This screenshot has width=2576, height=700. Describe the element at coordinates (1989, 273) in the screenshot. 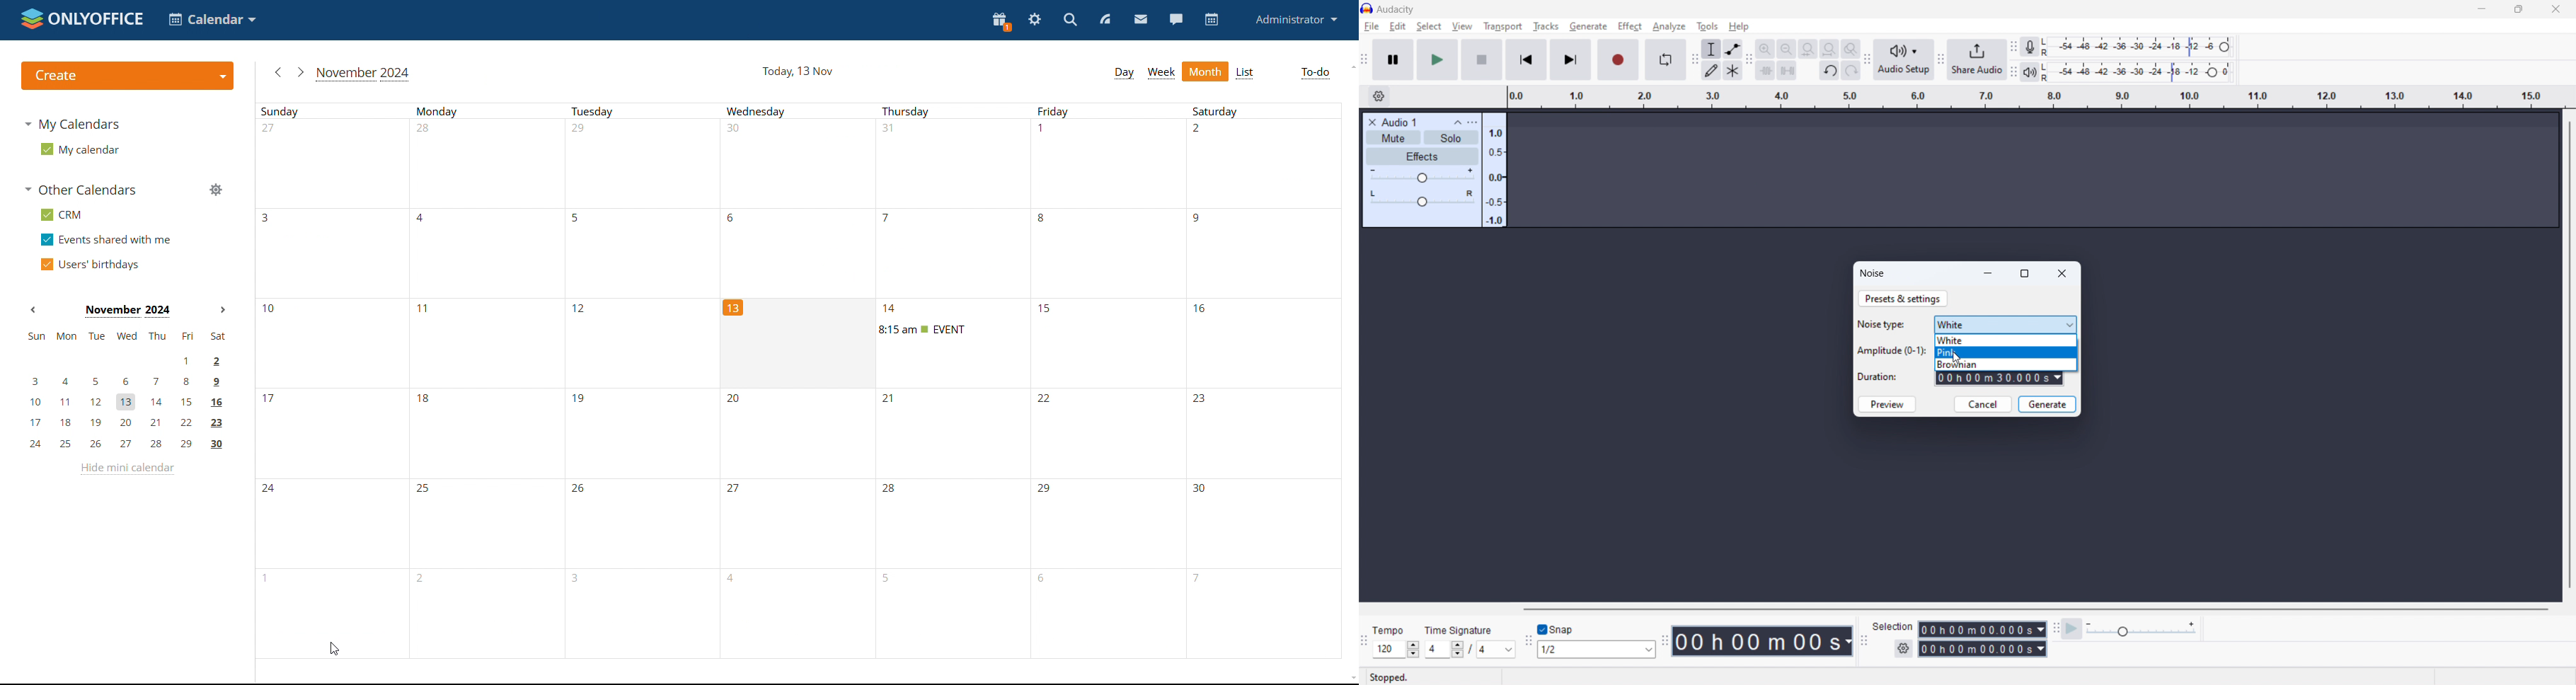

I see `minimize` at that location.